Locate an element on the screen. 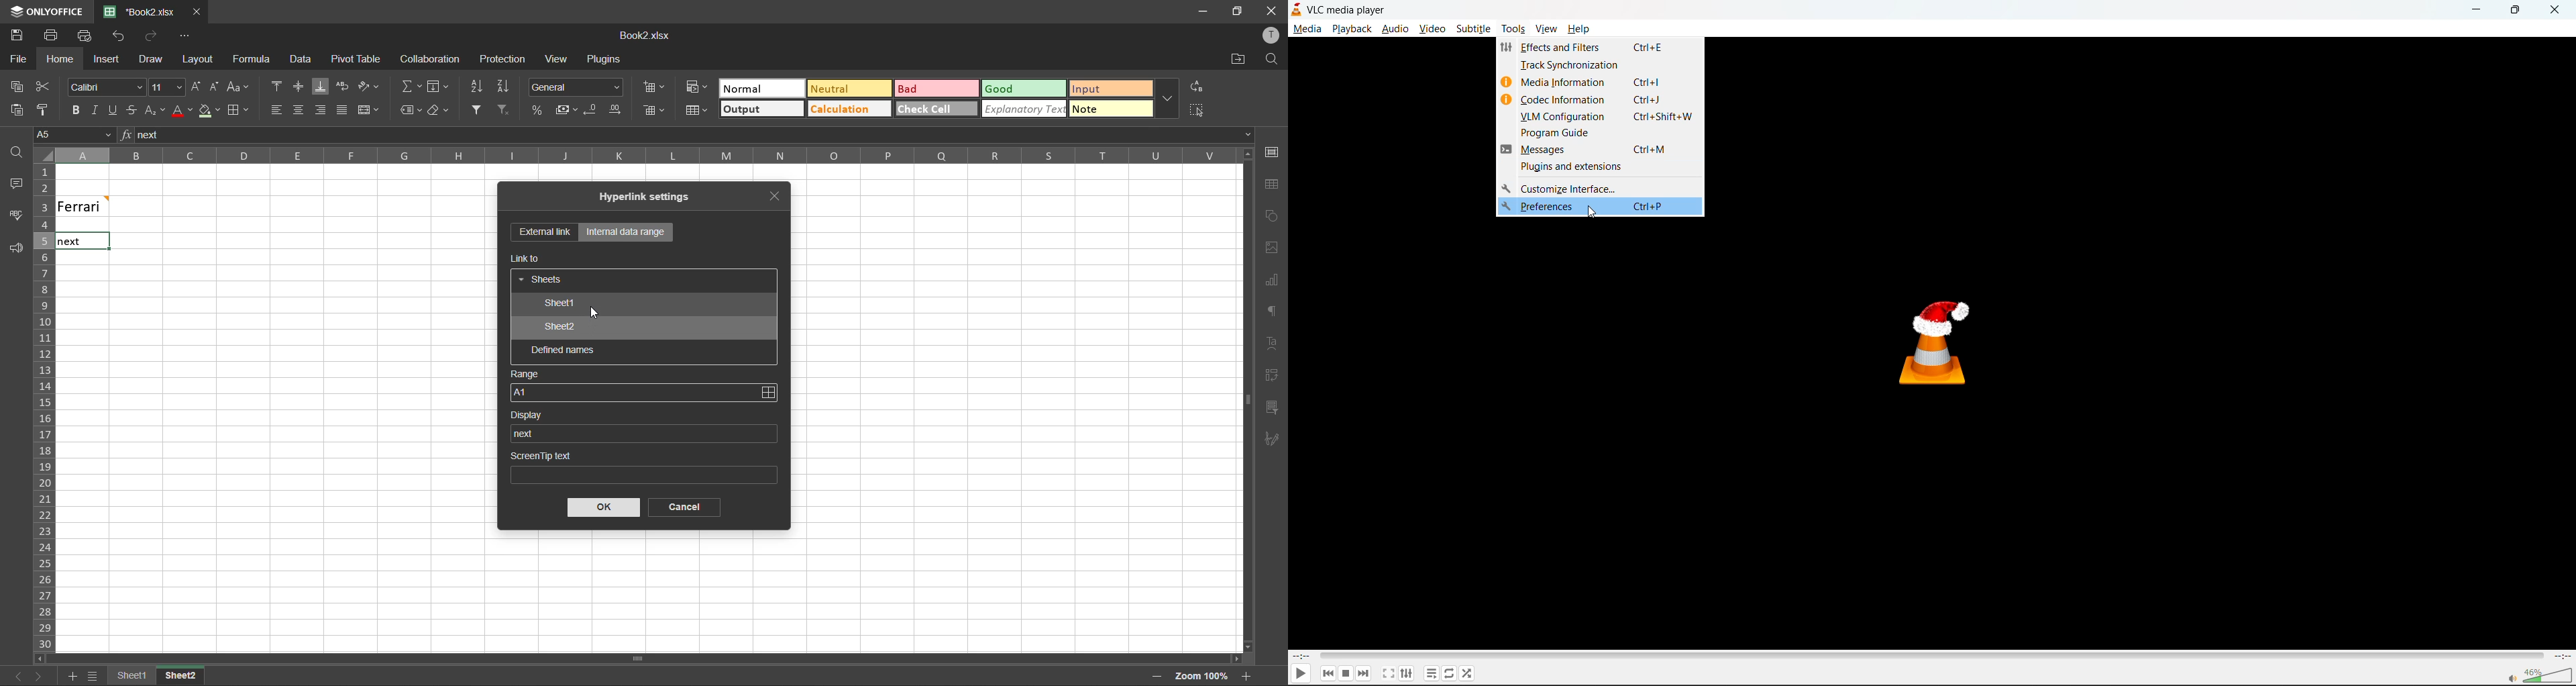 This screenshot has width=2576, height=700. align bottom is located at coordinates (324, 87).